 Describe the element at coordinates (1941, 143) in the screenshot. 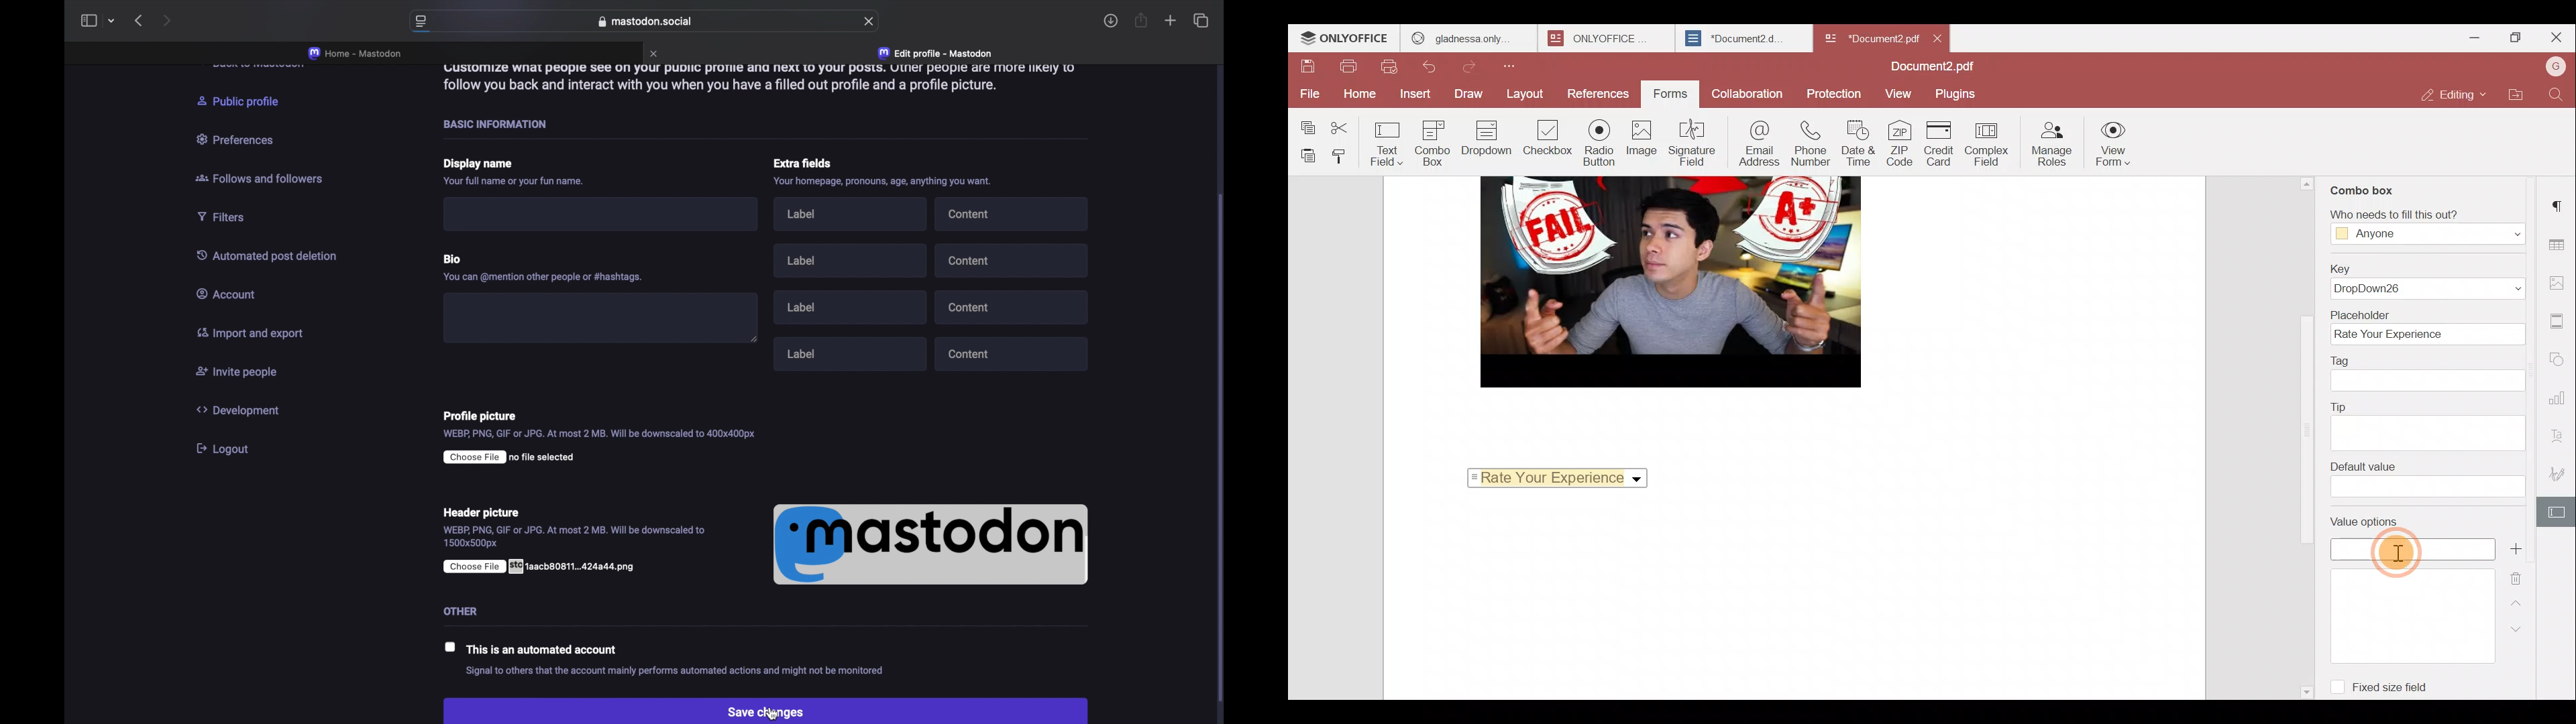

I see `Credit card` at that location.